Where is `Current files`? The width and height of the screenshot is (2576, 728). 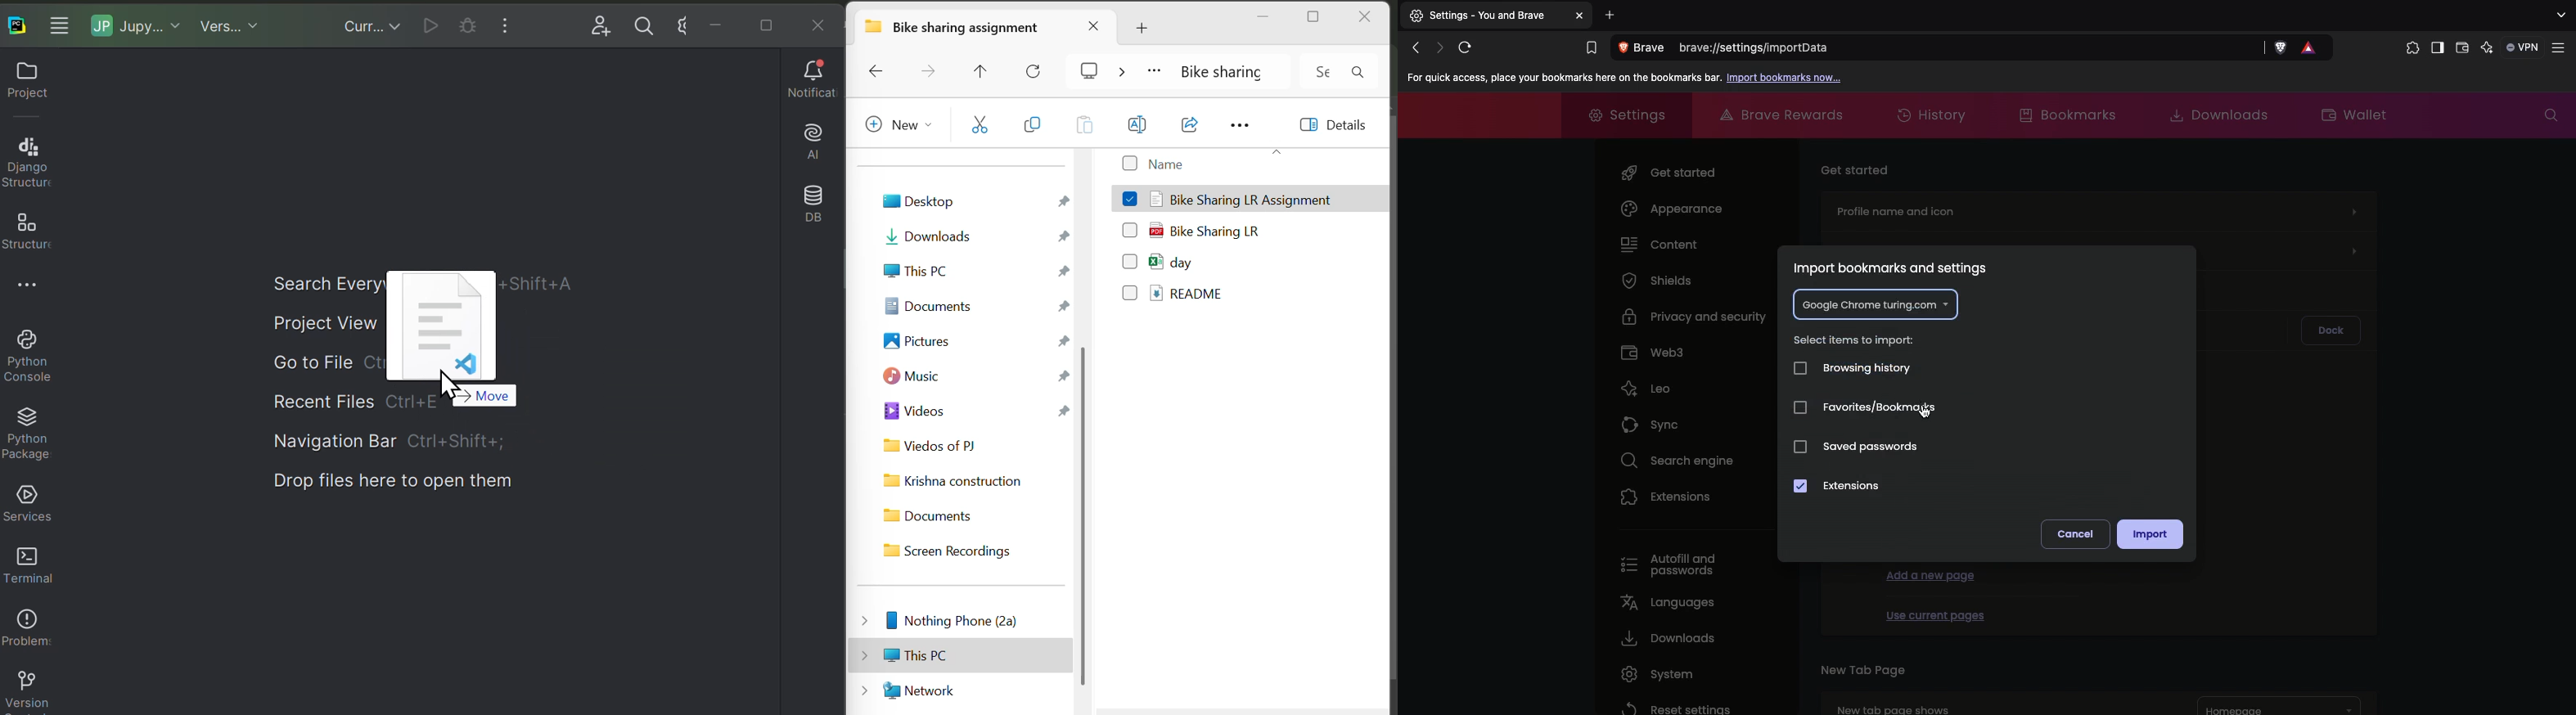 Current files is located at coordinates (369, 25).